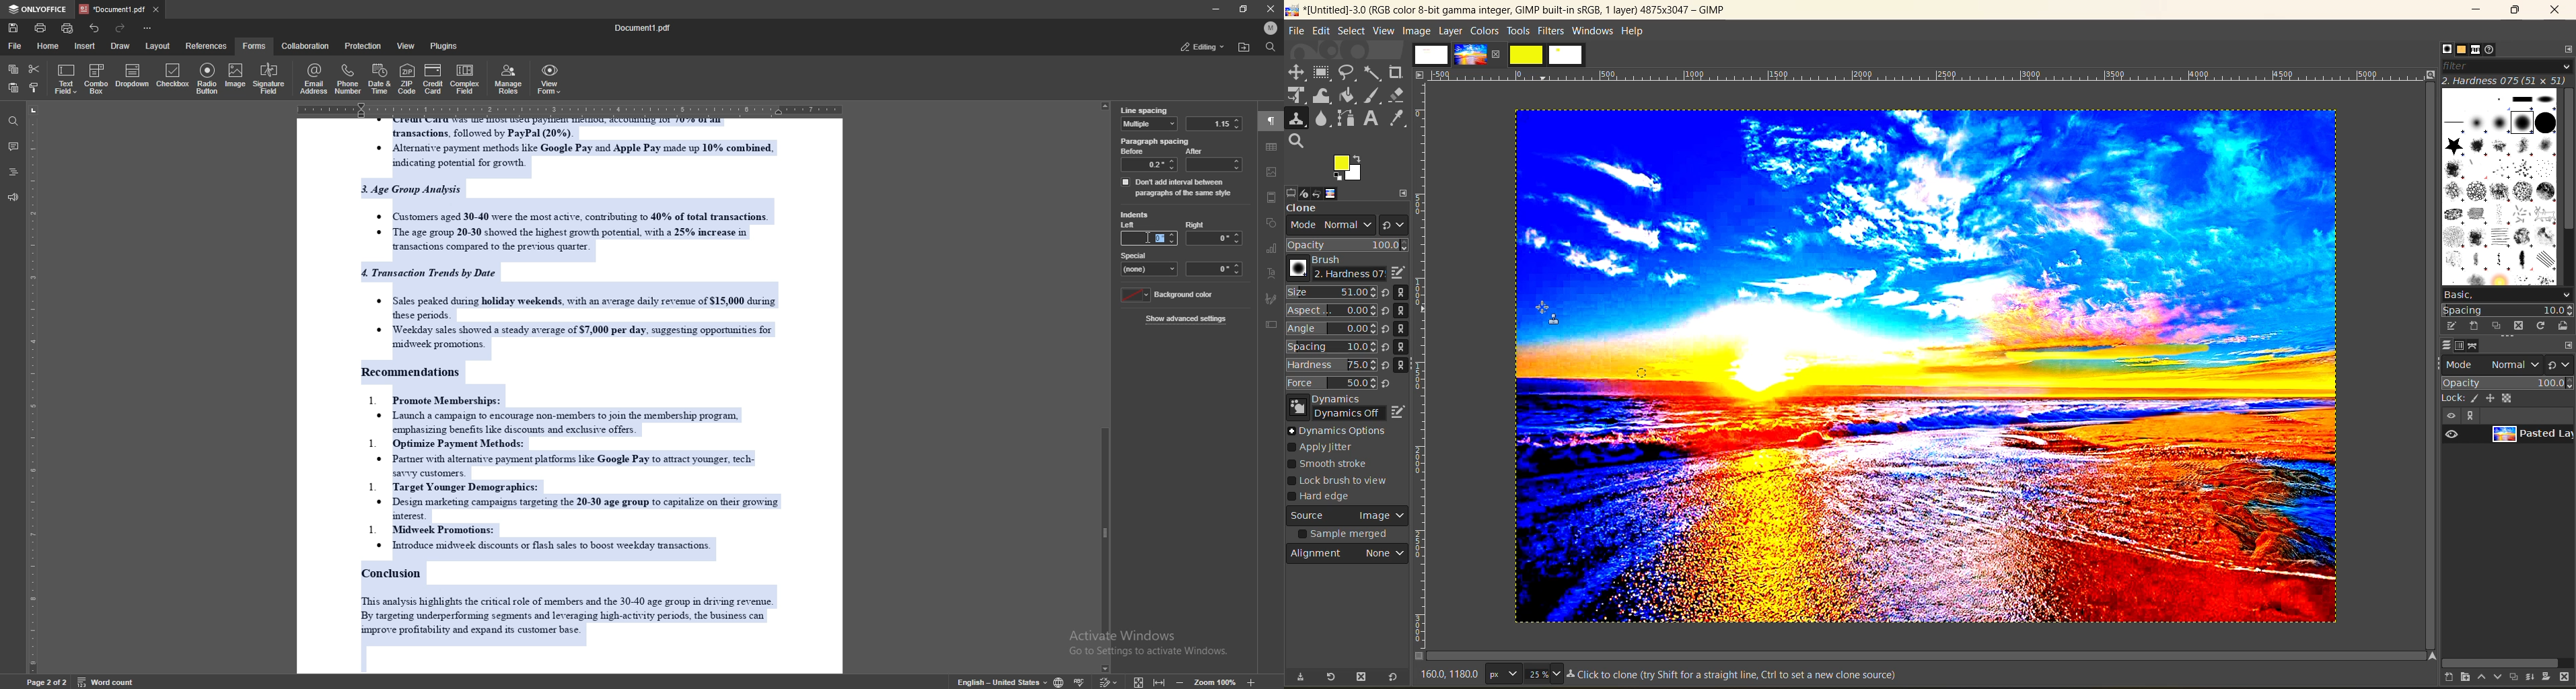  Describe the element at coordinates (2506, 382) in the screenshot. I see `opacity` at that location.